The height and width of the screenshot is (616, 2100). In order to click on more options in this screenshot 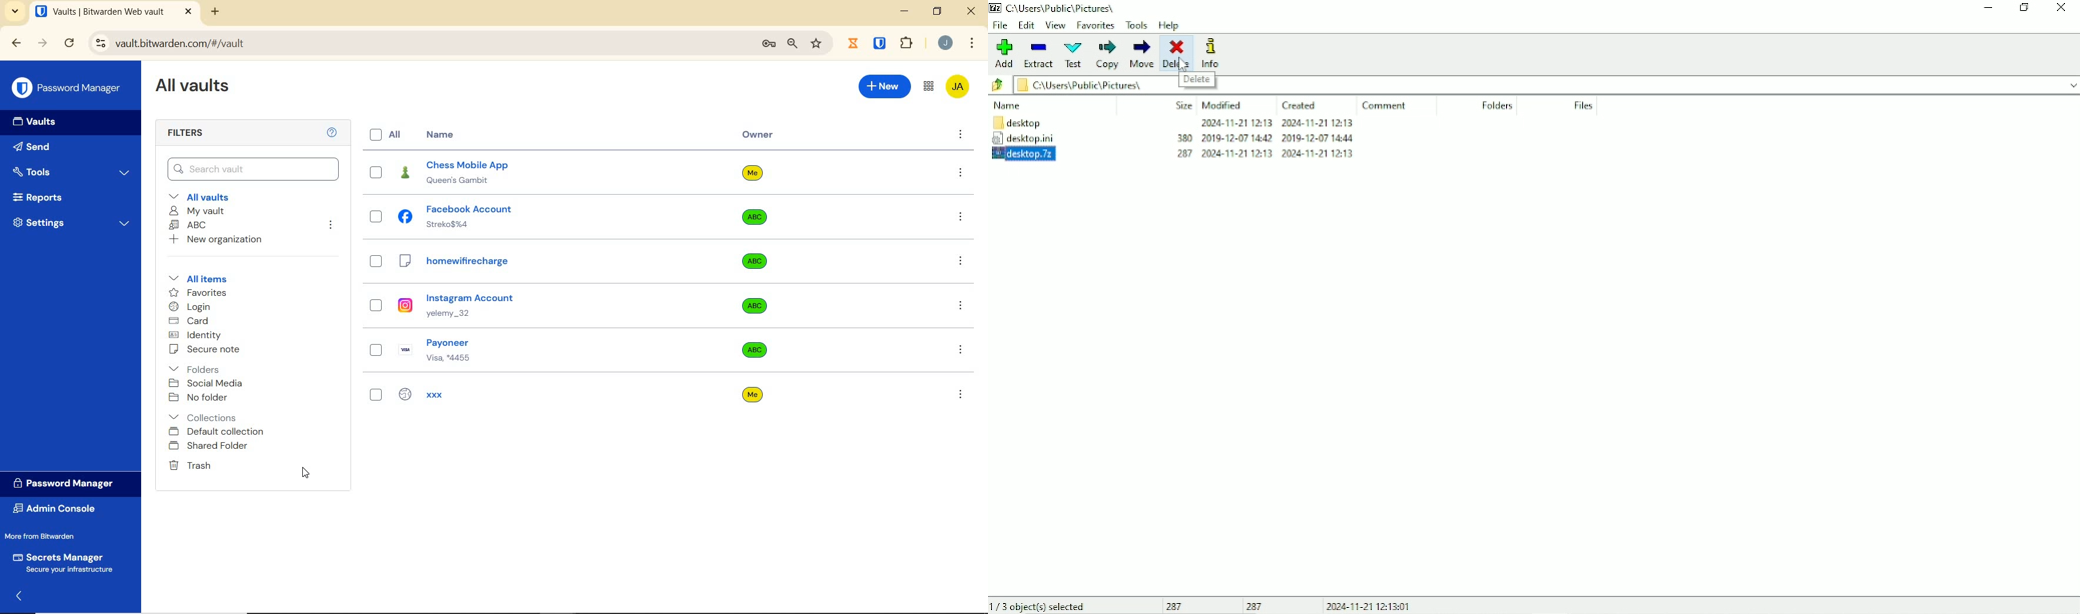, I will do `click(963, 394)`.